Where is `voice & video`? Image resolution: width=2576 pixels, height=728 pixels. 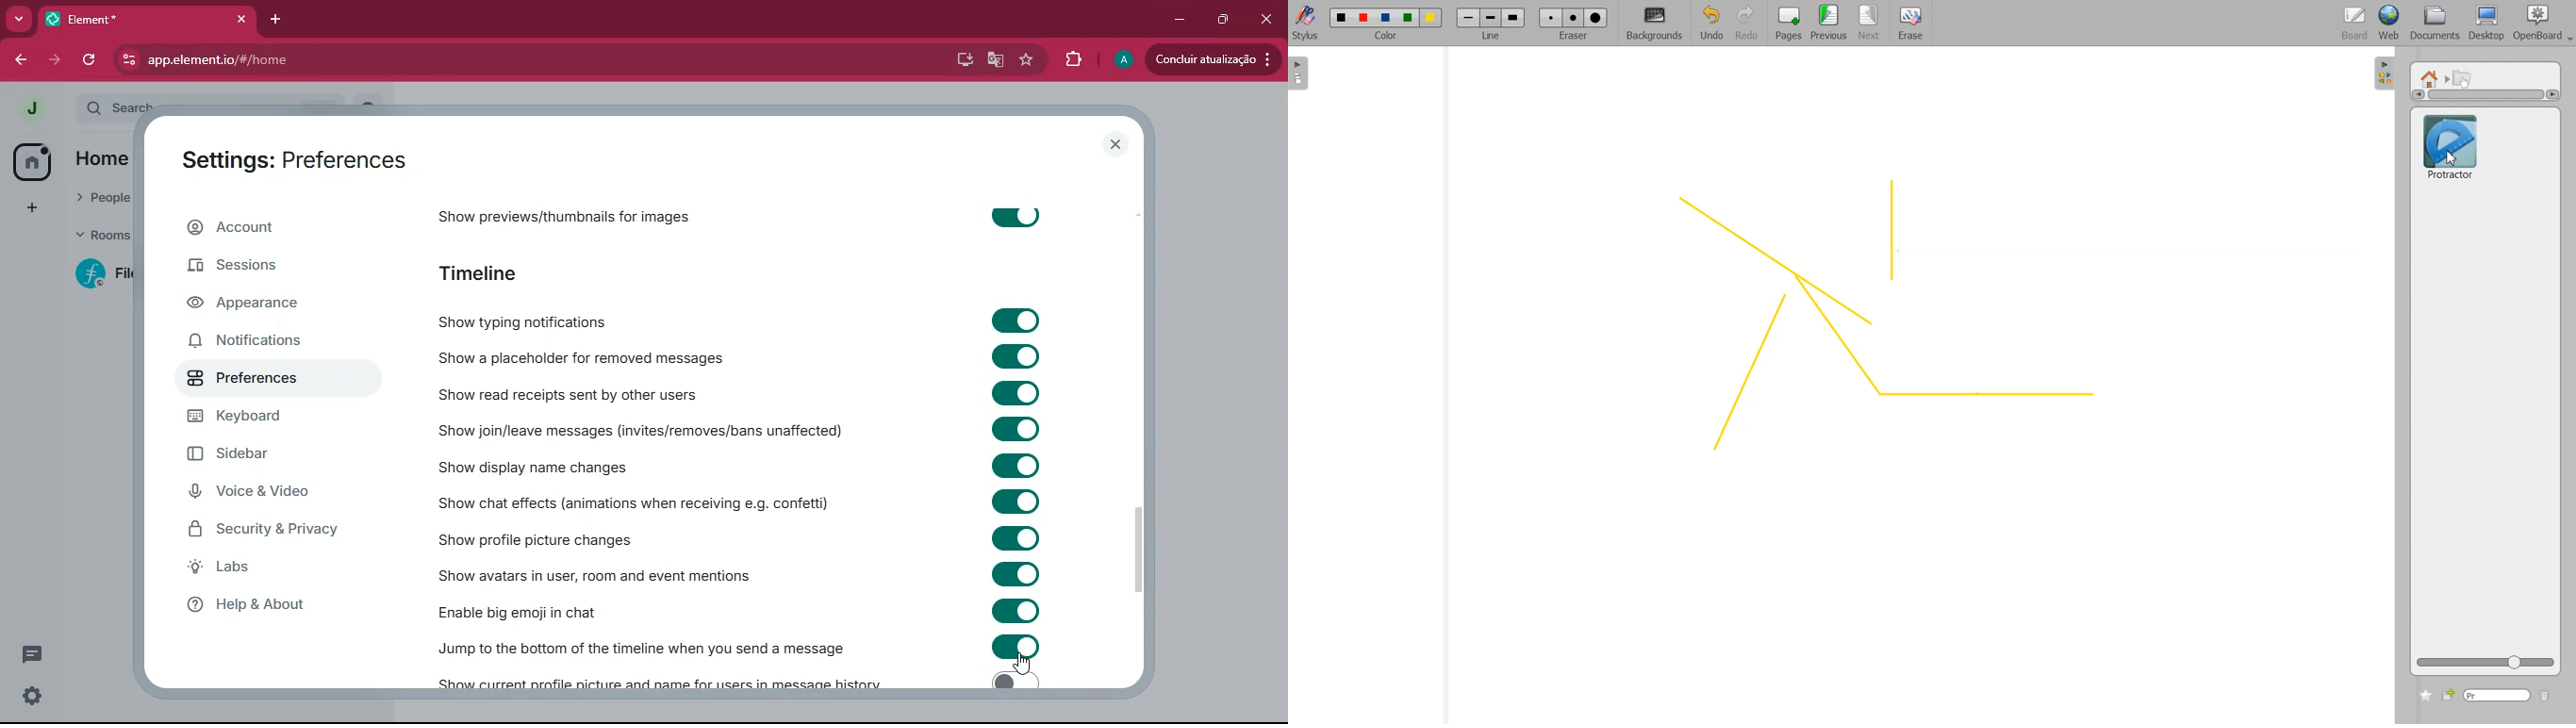
voice & video is located at coordinates (267, 495).